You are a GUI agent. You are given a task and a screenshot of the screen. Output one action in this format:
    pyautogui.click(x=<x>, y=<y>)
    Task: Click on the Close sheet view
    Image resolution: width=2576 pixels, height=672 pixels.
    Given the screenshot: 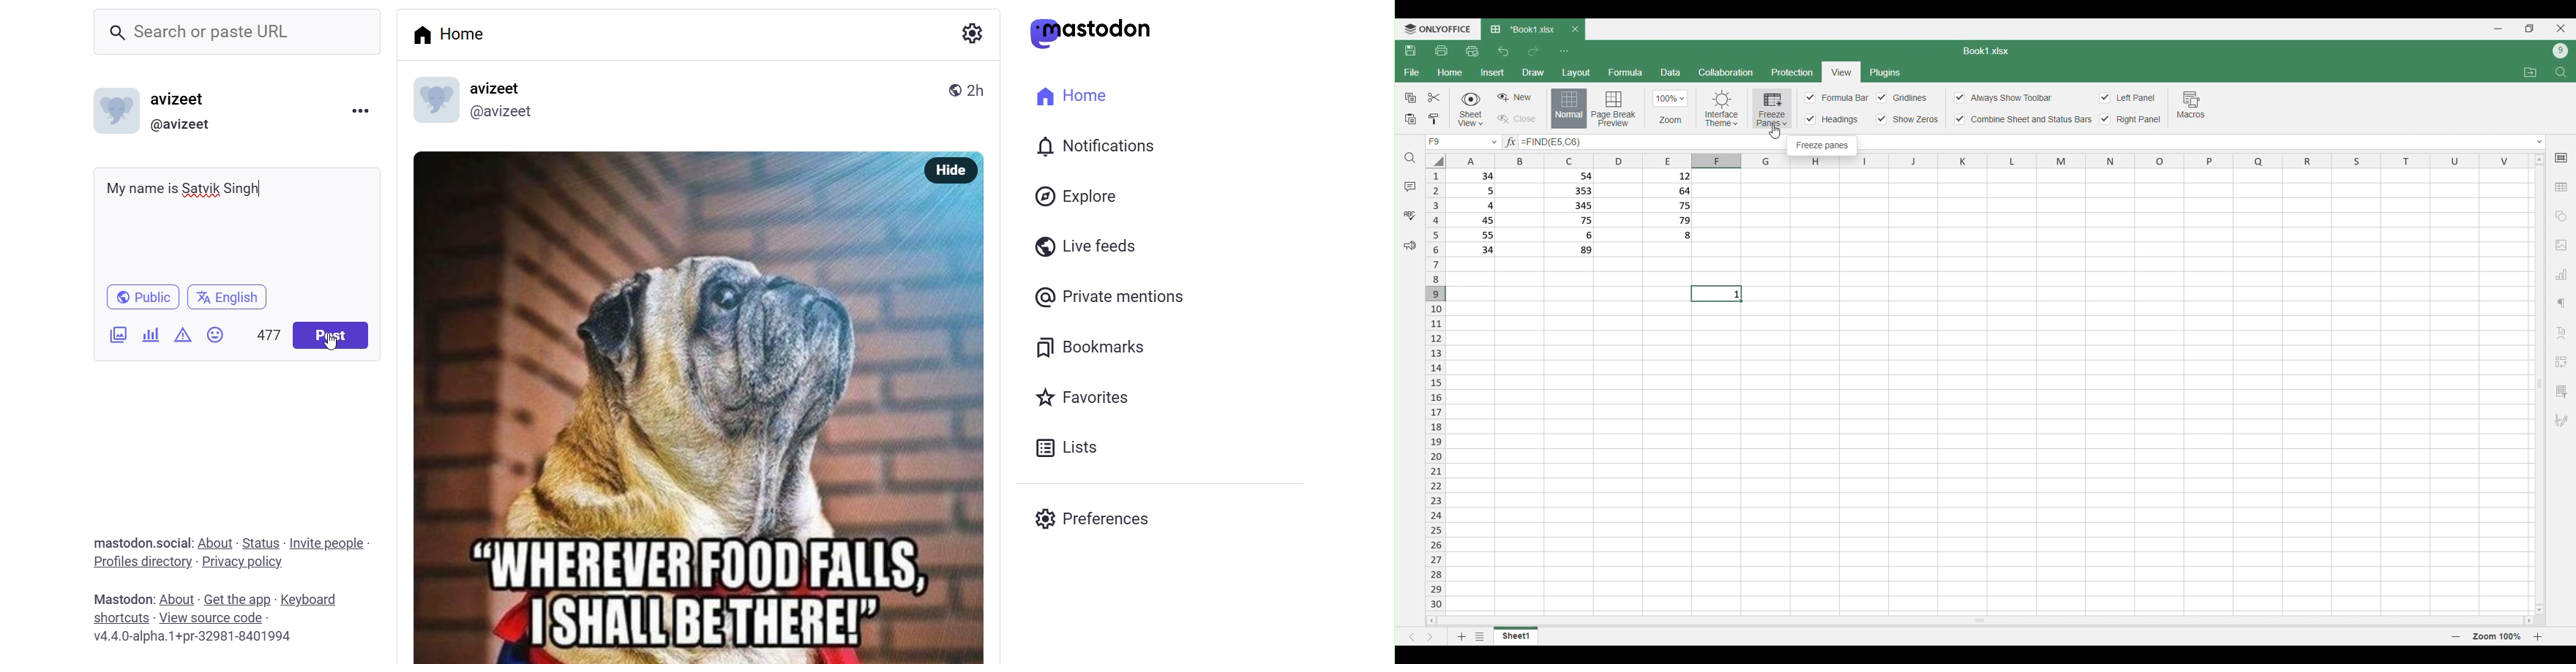 What is the action you would take?
    pyautogui.click(x=1515, y=120)
    